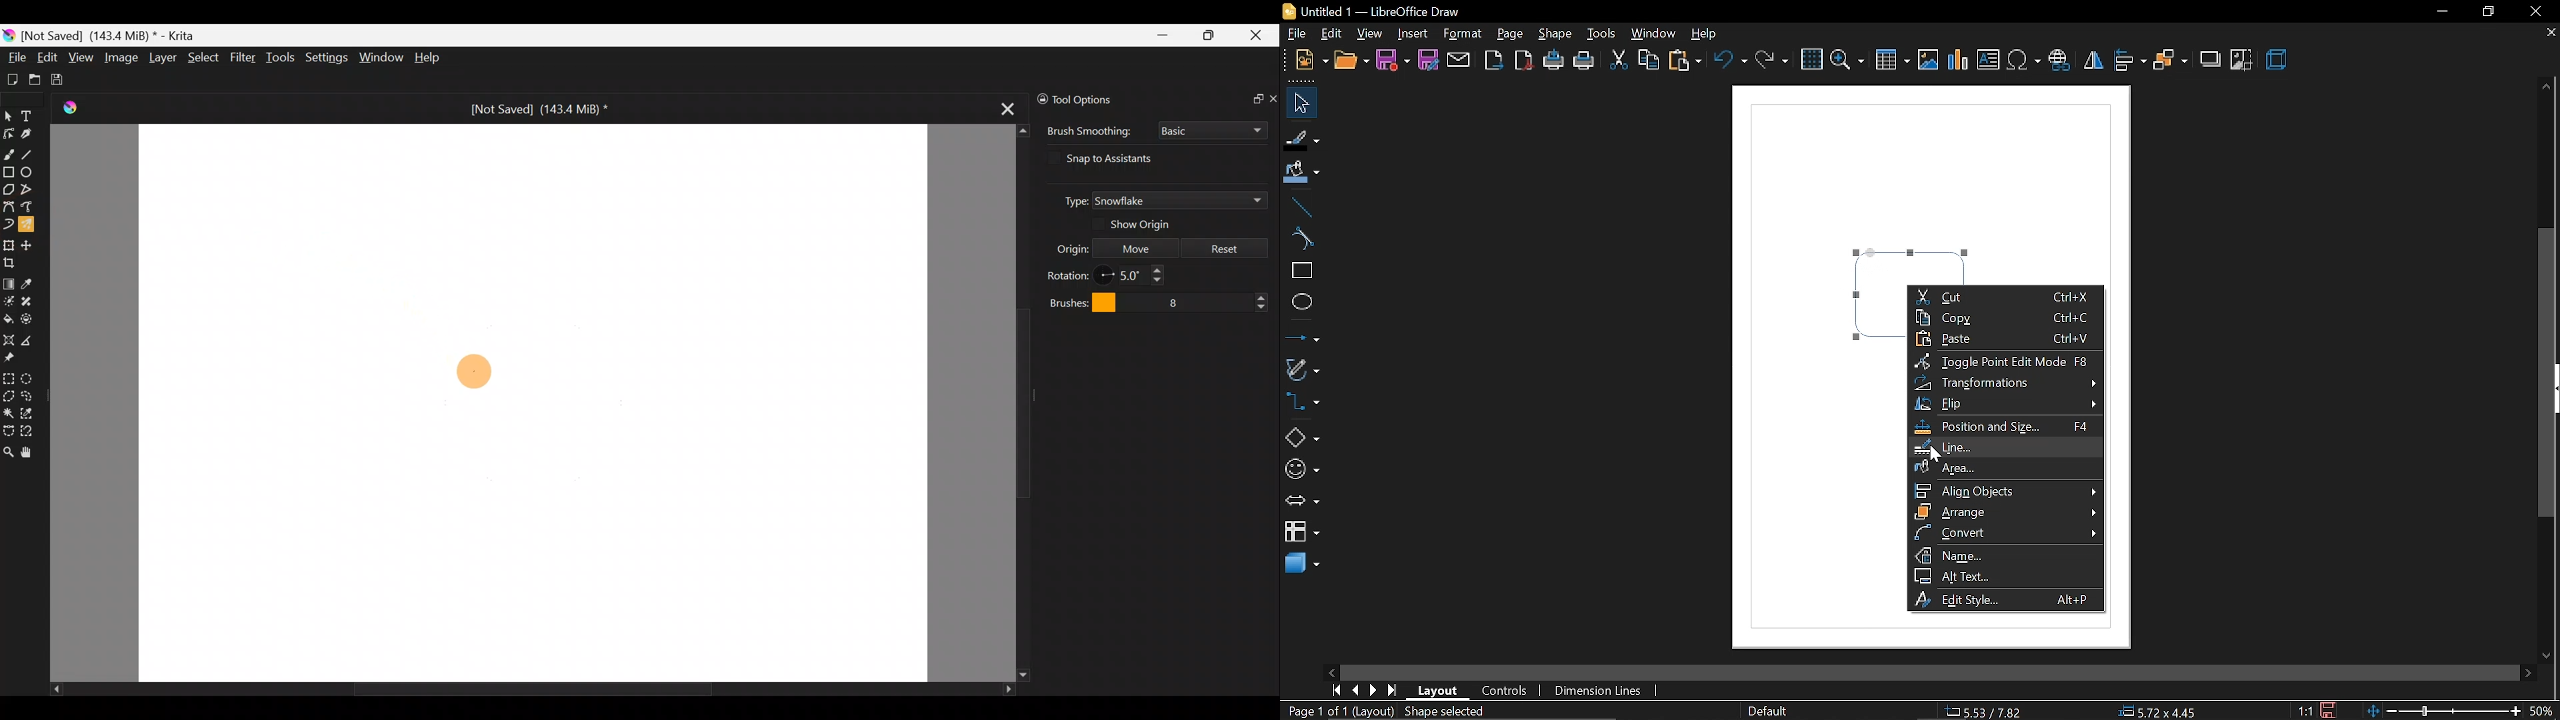  What do you see at coordinates (2169, 63) in the screenshot?
I see `arrange` at bounding box center [2169, 63].